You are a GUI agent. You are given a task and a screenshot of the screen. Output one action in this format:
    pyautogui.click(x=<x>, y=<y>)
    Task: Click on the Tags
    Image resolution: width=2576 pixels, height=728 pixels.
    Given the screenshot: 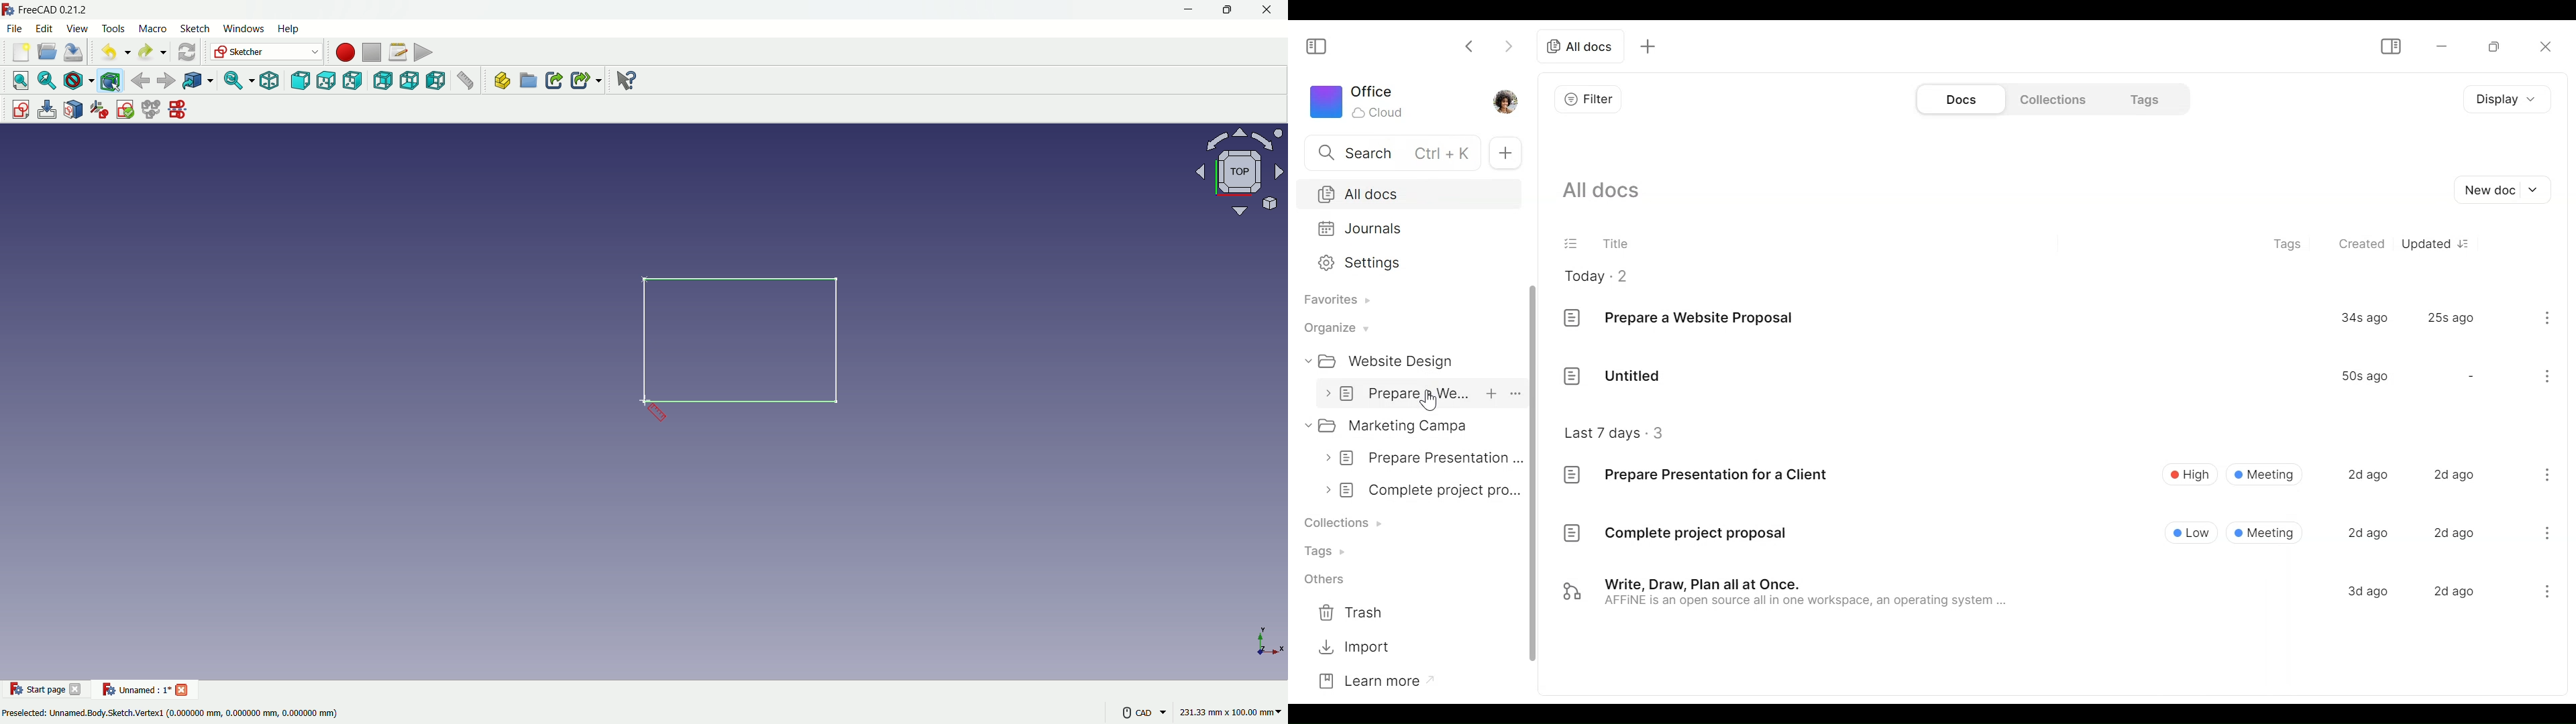 What is the action you would take?
    pyautogui.click(x=2147, y=99)
    